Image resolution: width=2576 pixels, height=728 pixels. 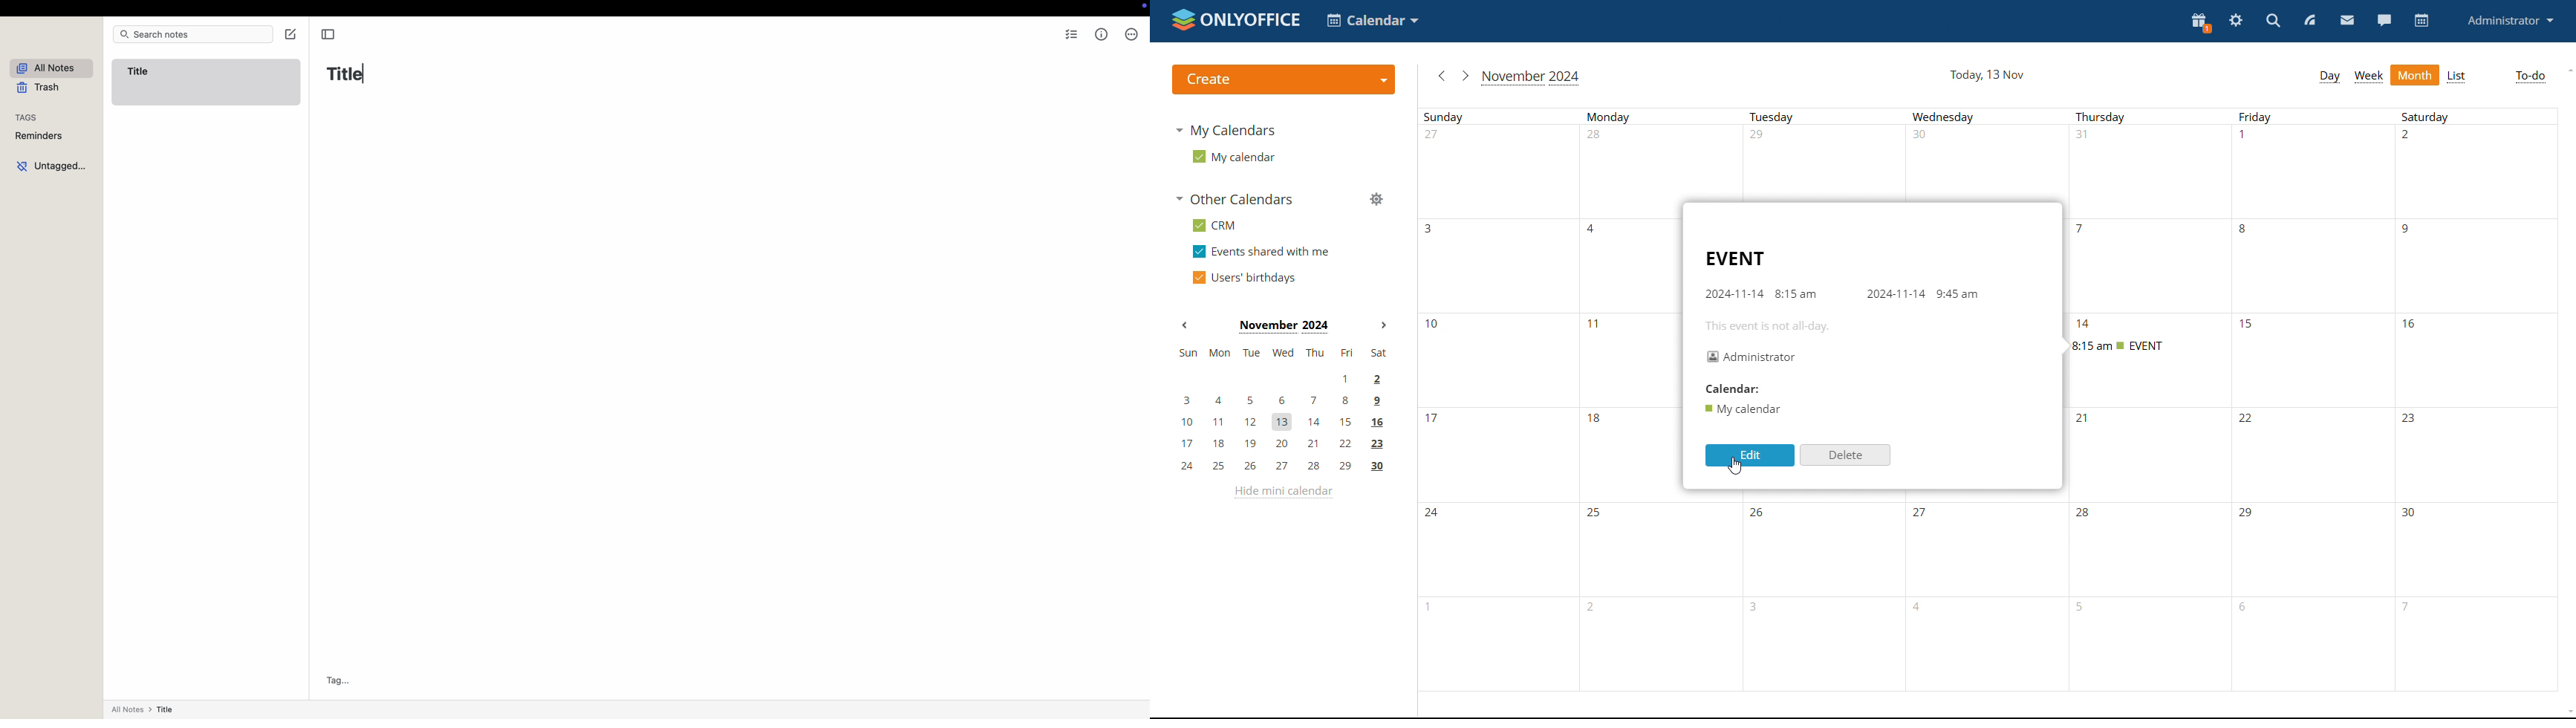 I want to click on logo, so click(x=1236, y=21).